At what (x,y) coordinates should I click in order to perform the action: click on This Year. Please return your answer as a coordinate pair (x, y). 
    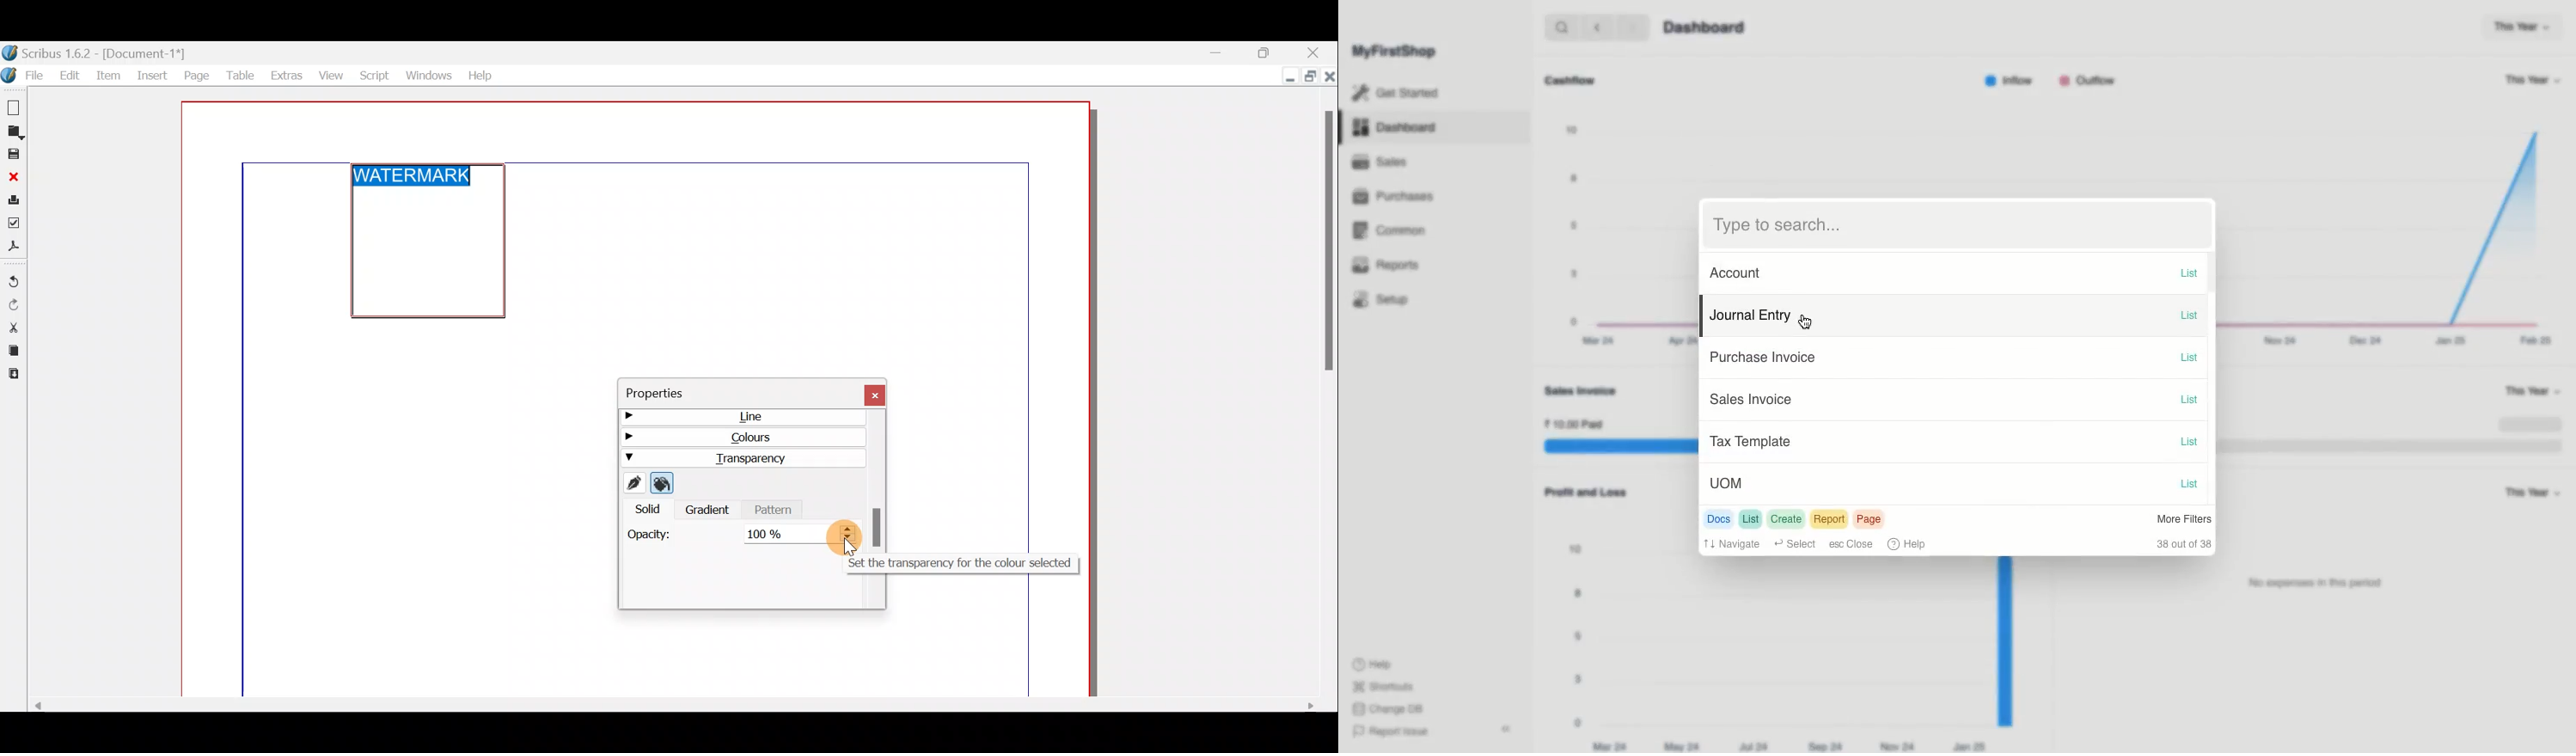
    Looking at the image, I should click on (2535, 81).